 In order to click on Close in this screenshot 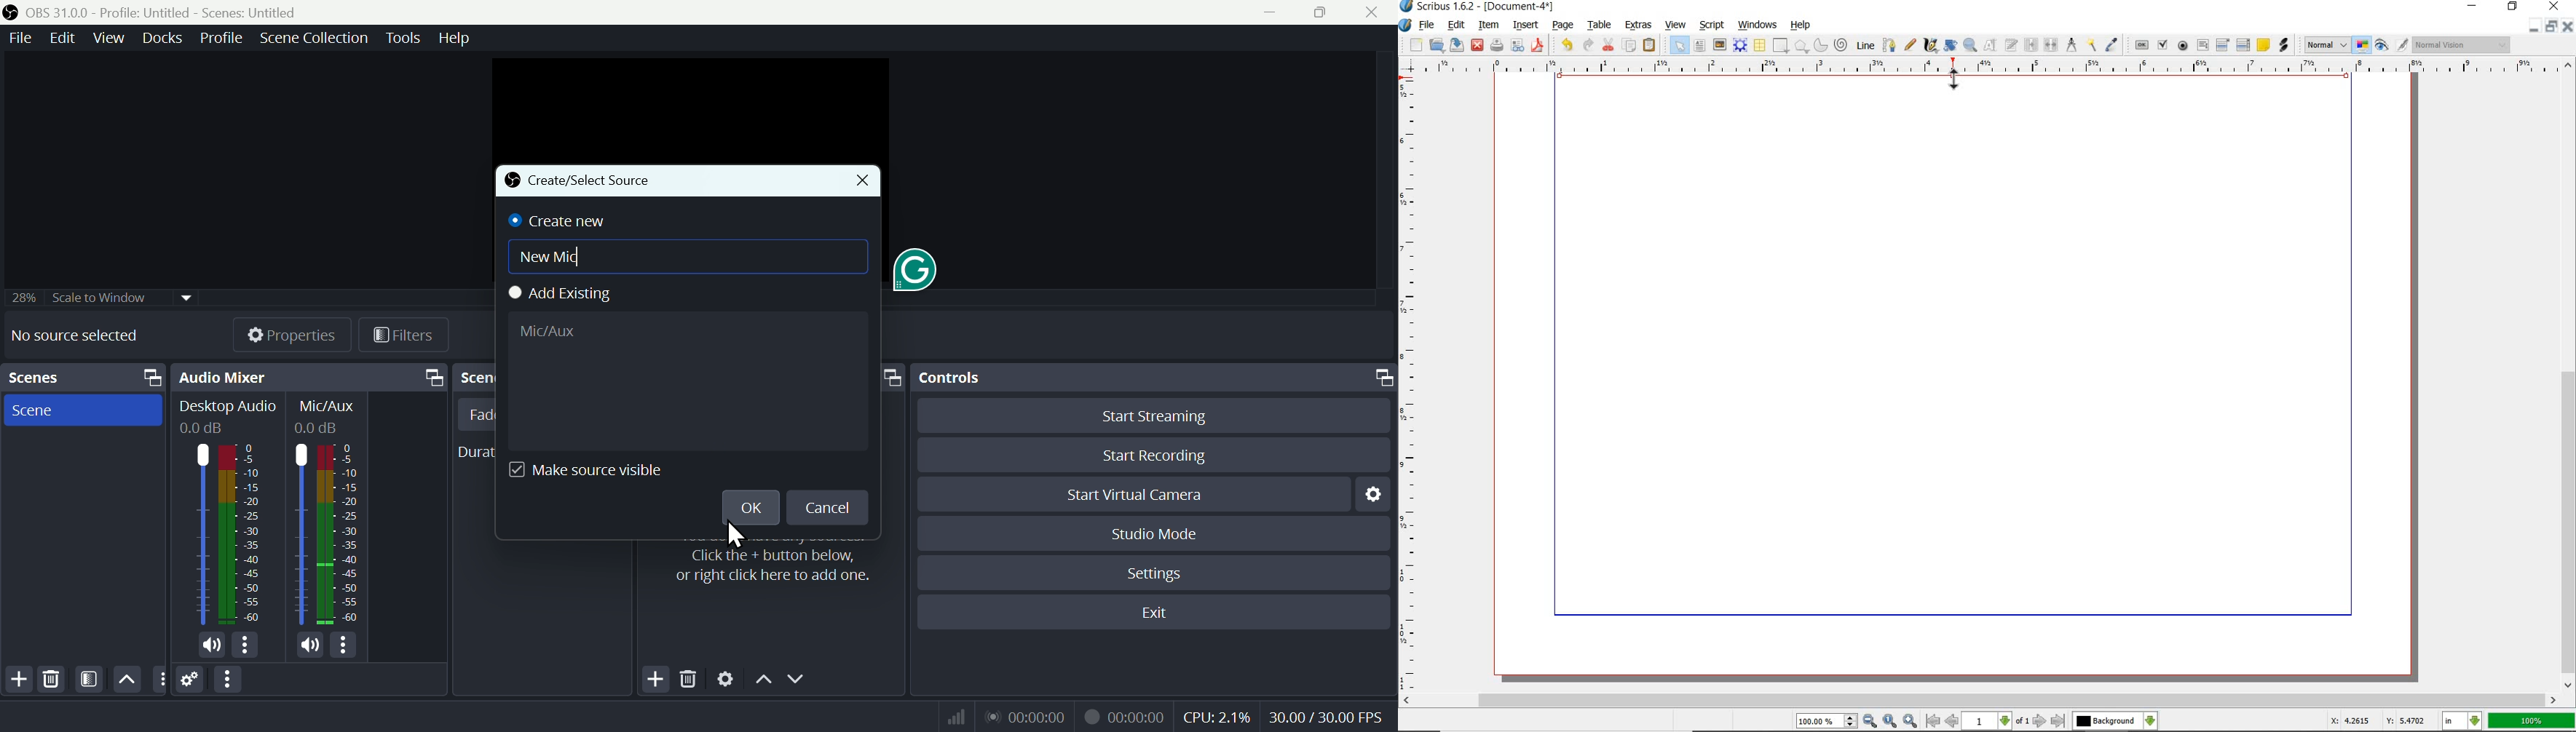, I will do `click(861, 181)`.